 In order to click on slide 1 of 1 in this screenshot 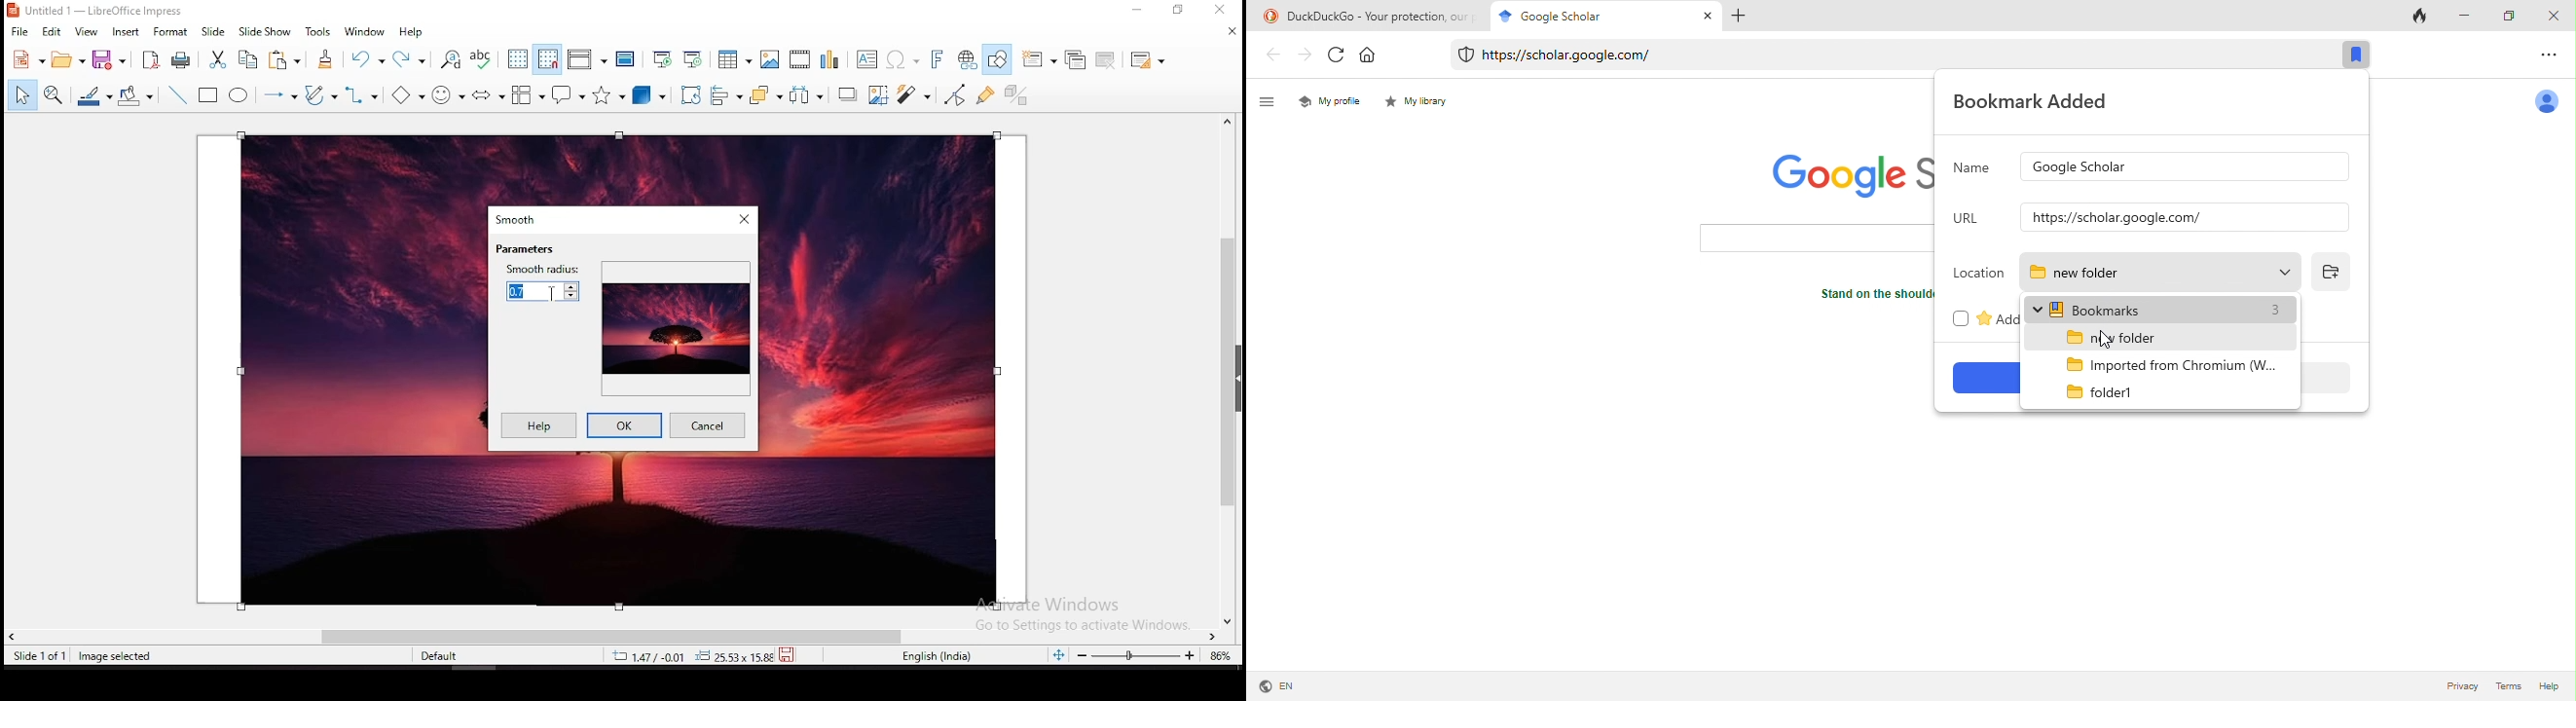, I will do `click(43, 656)`.